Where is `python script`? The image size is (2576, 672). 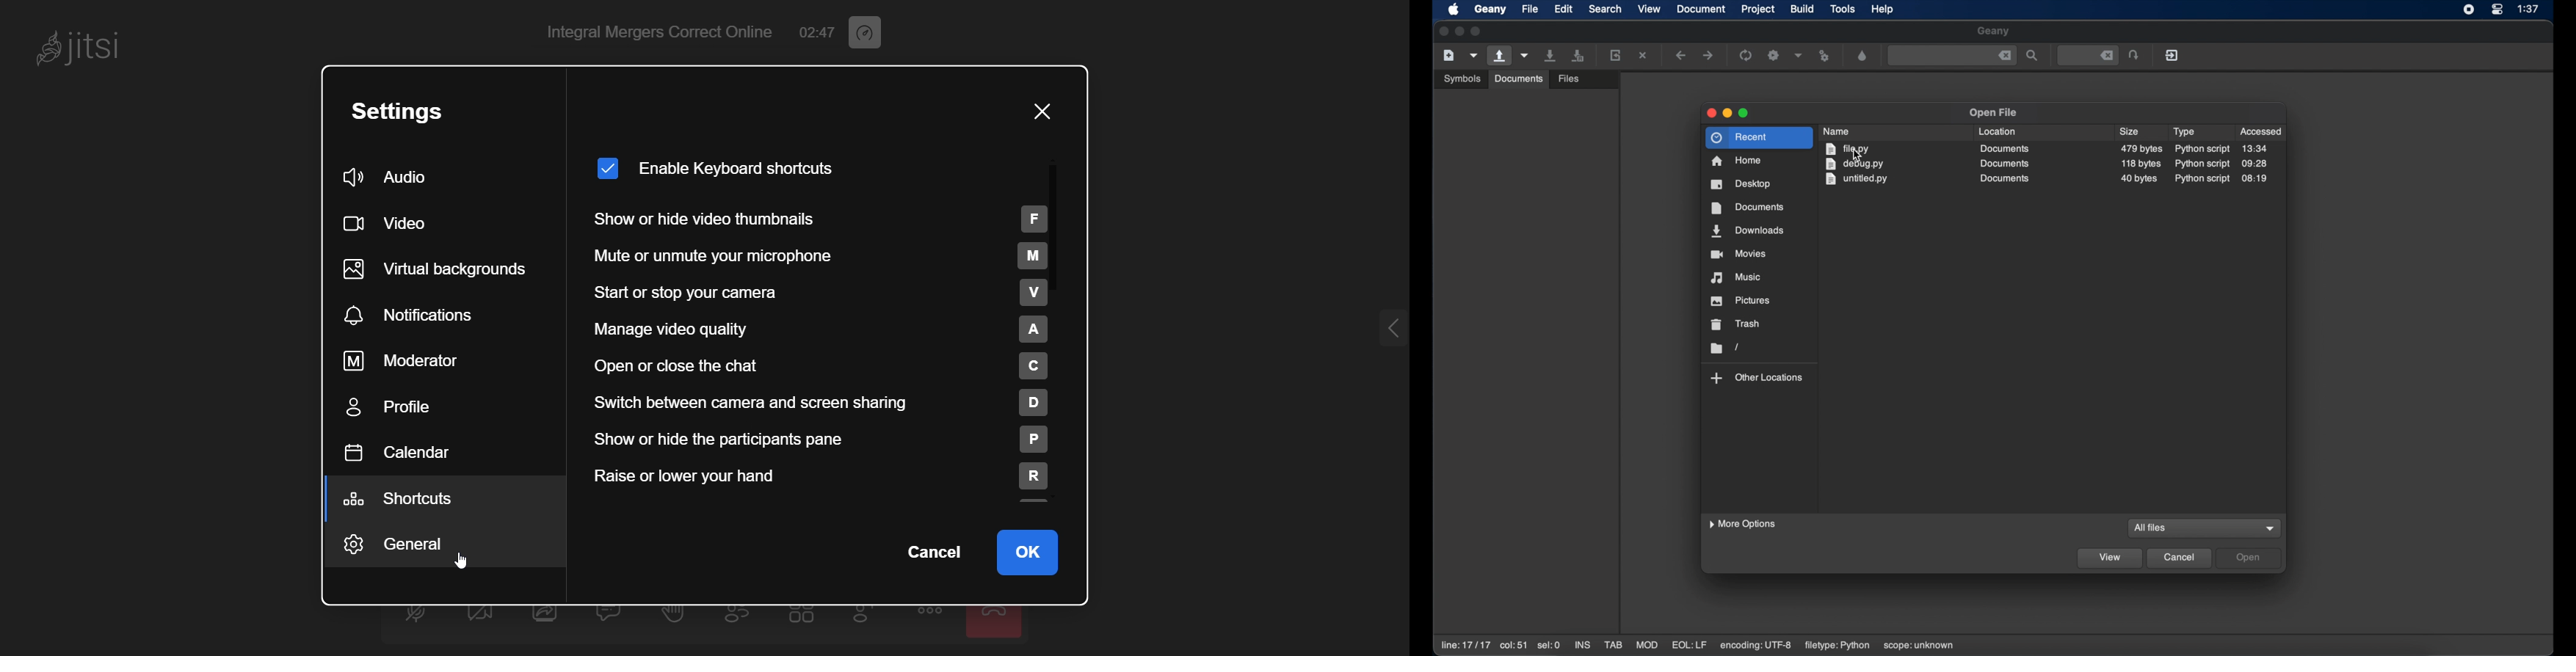
python script is located at coordinates (2203, 179).